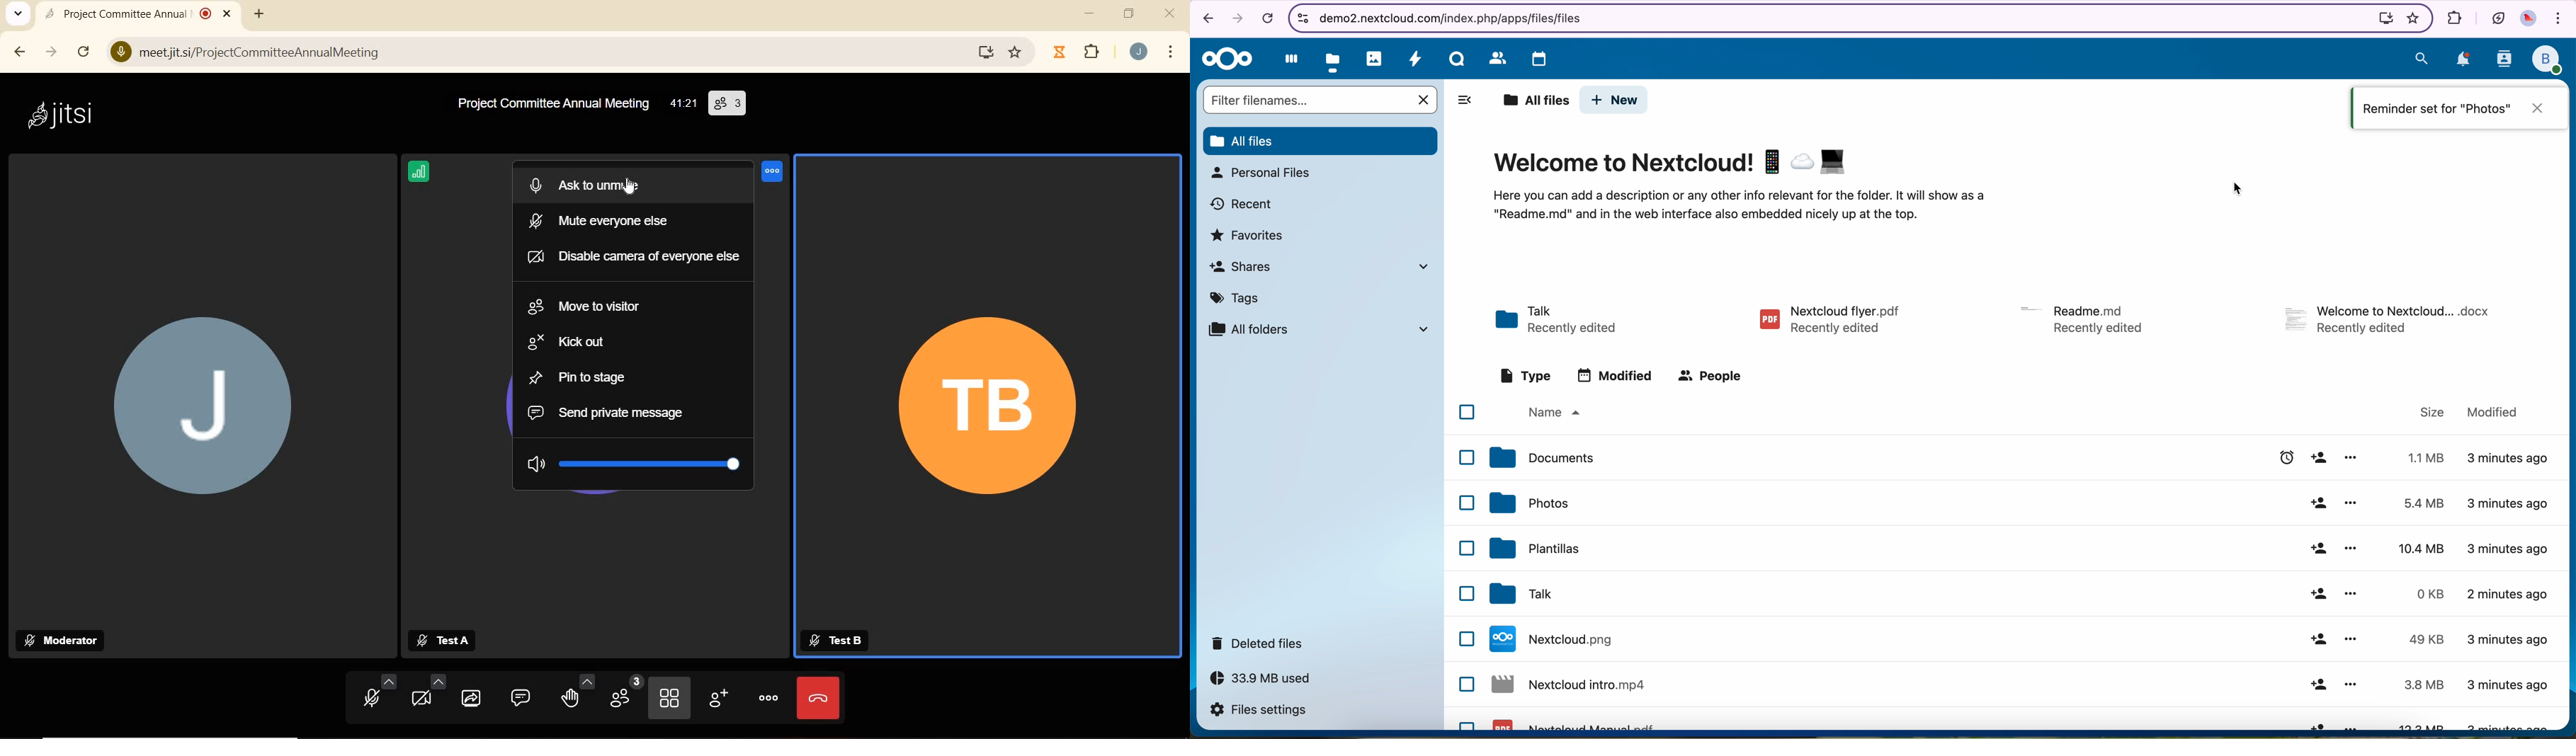 Image resolution: width=2576 pixels, height=756 pixels. Describe the element at coordinates (1321, 141) in the screenshot. I see `all files` at that location.